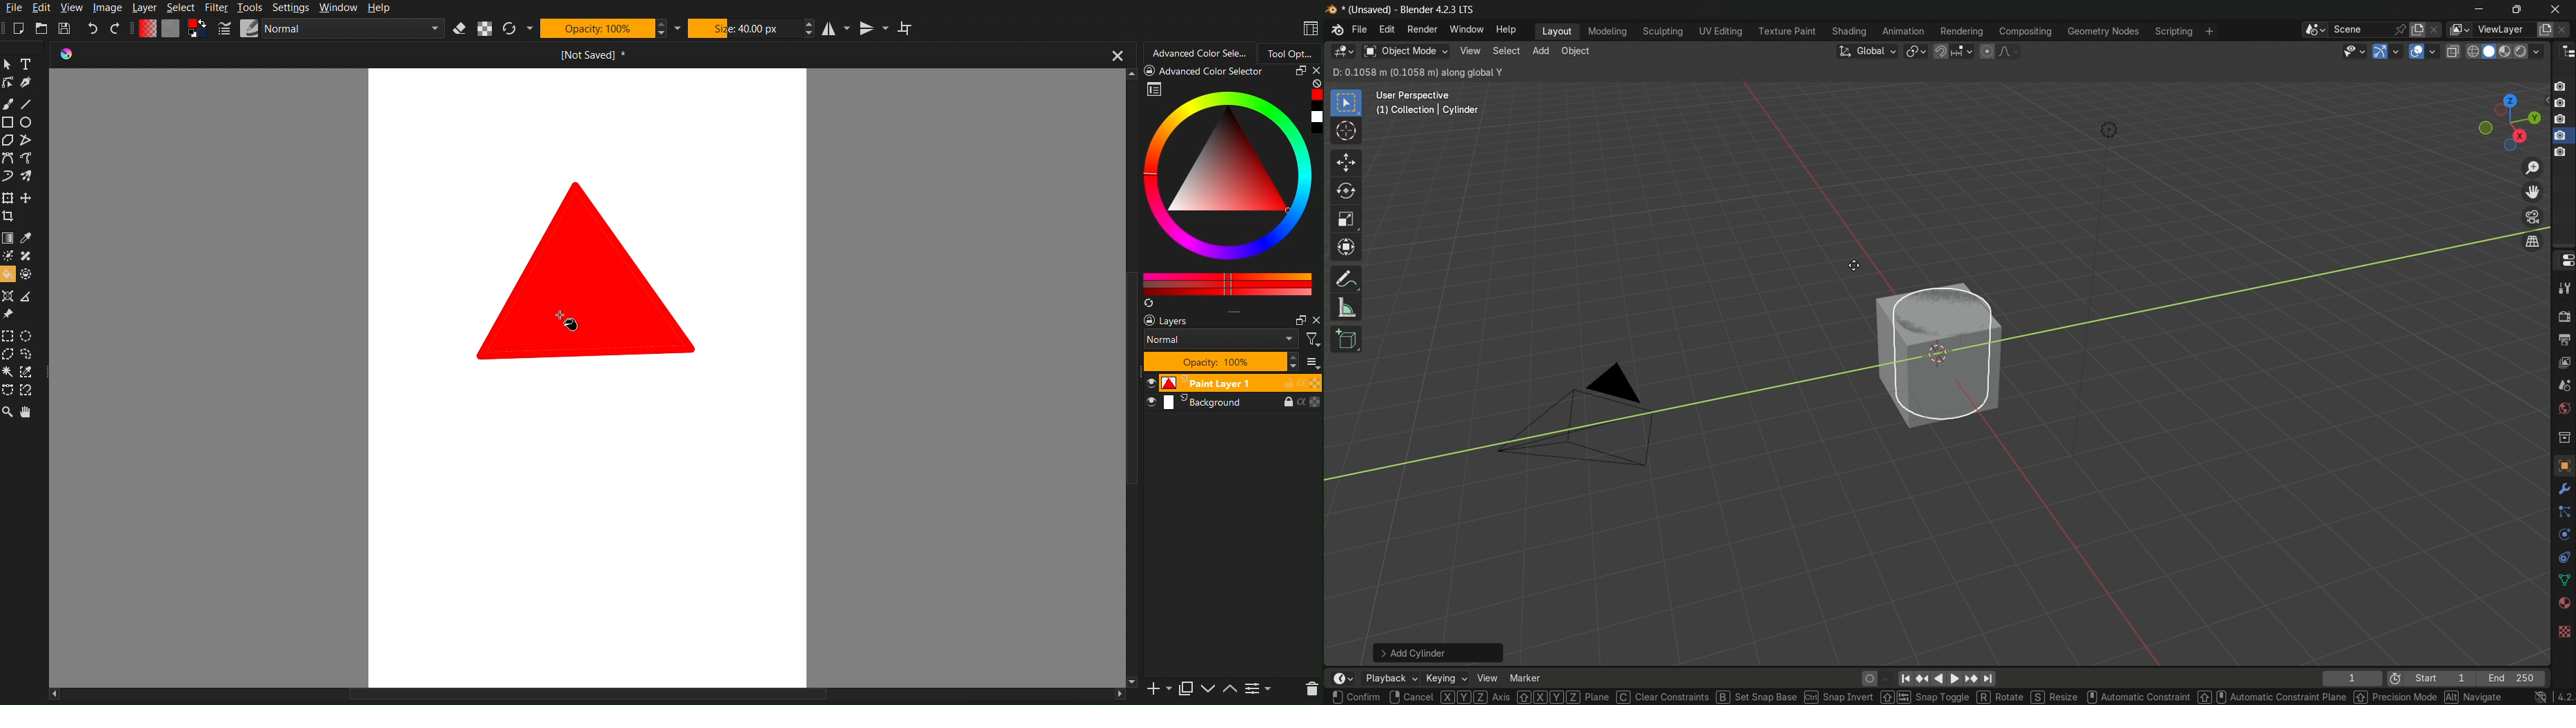  What do you see at coordinates (2564, 86) in the screenshot?
I see `capture` at bounding box center [2564, 86].